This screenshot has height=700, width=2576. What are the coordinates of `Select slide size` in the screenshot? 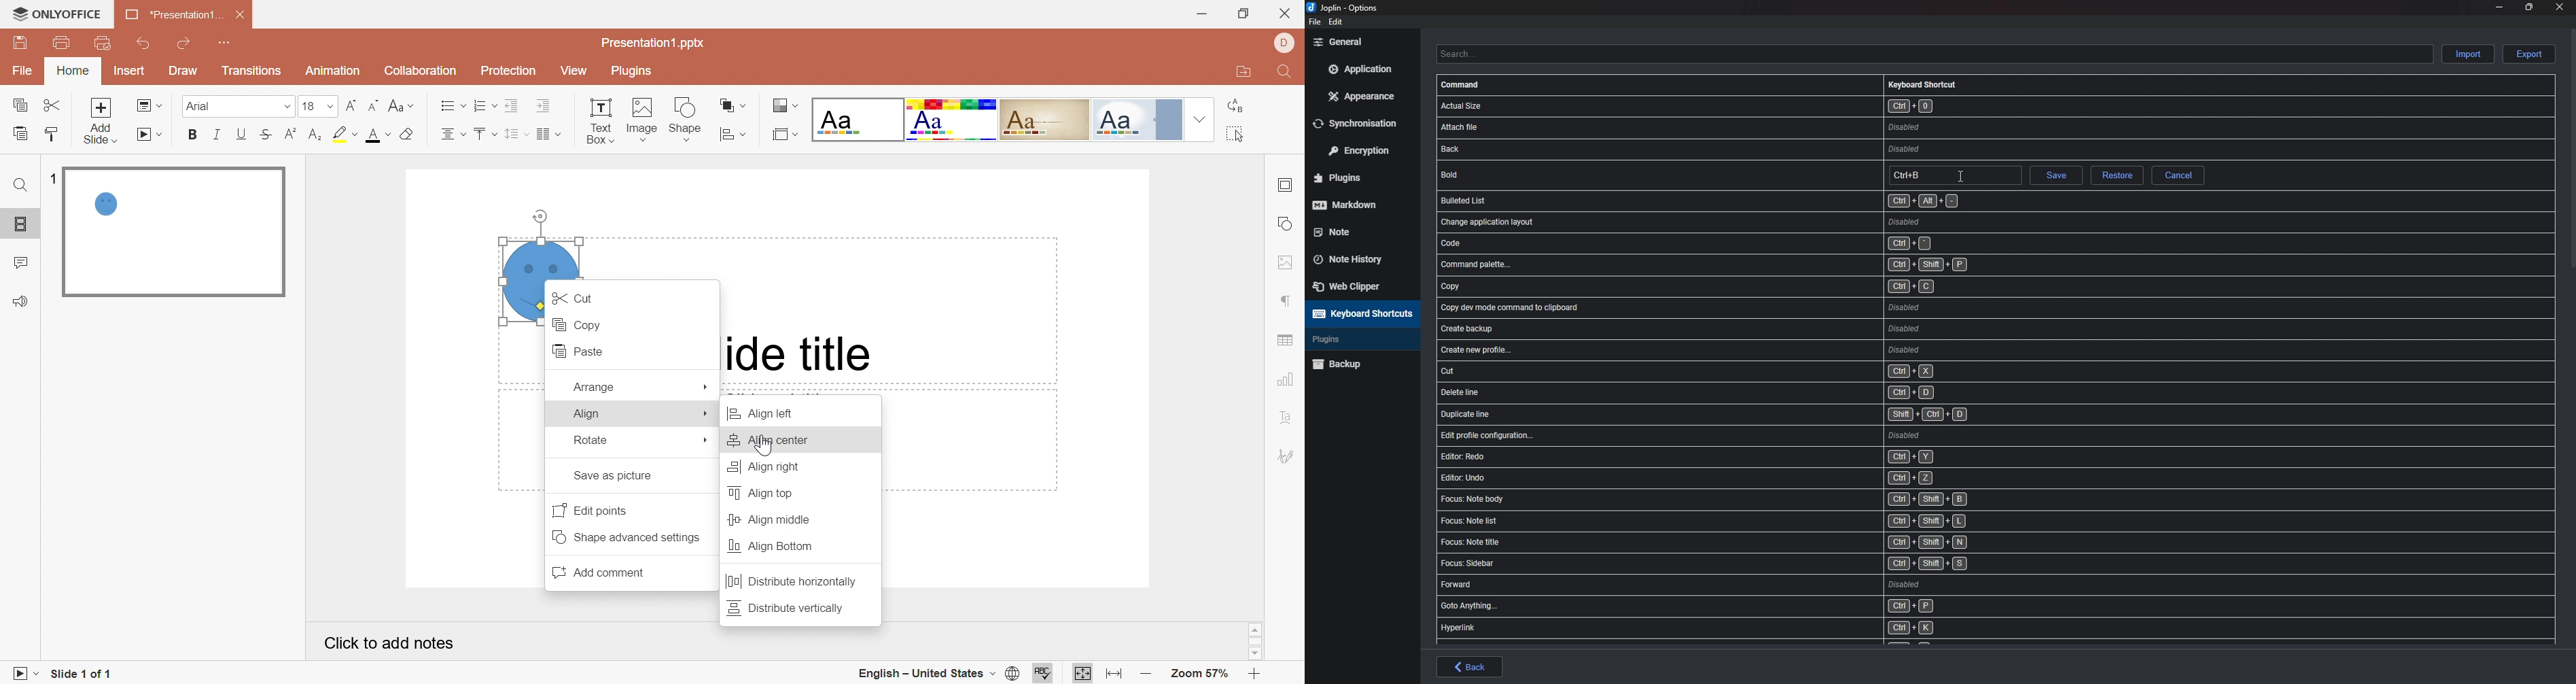 It's located at (785, 135).